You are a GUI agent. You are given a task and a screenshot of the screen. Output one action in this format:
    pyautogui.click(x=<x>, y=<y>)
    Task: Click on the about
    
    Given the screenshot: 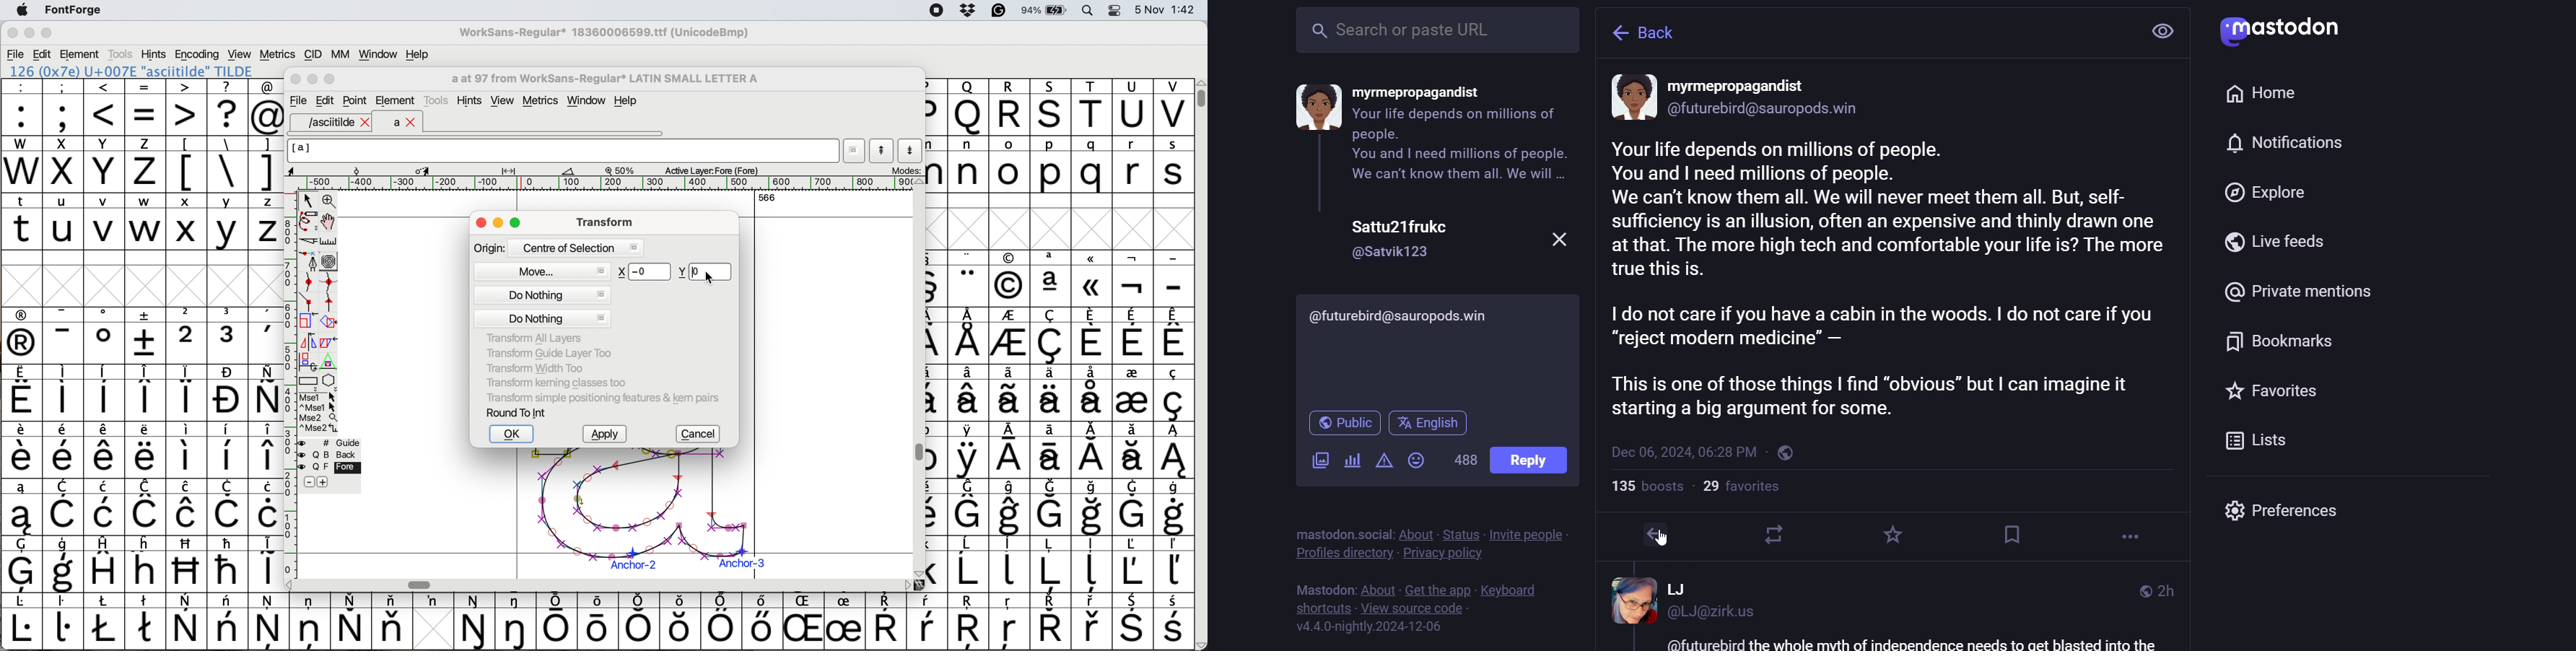 What is the action you would take?
    pyautogui.click(x=1380, y=591)
    